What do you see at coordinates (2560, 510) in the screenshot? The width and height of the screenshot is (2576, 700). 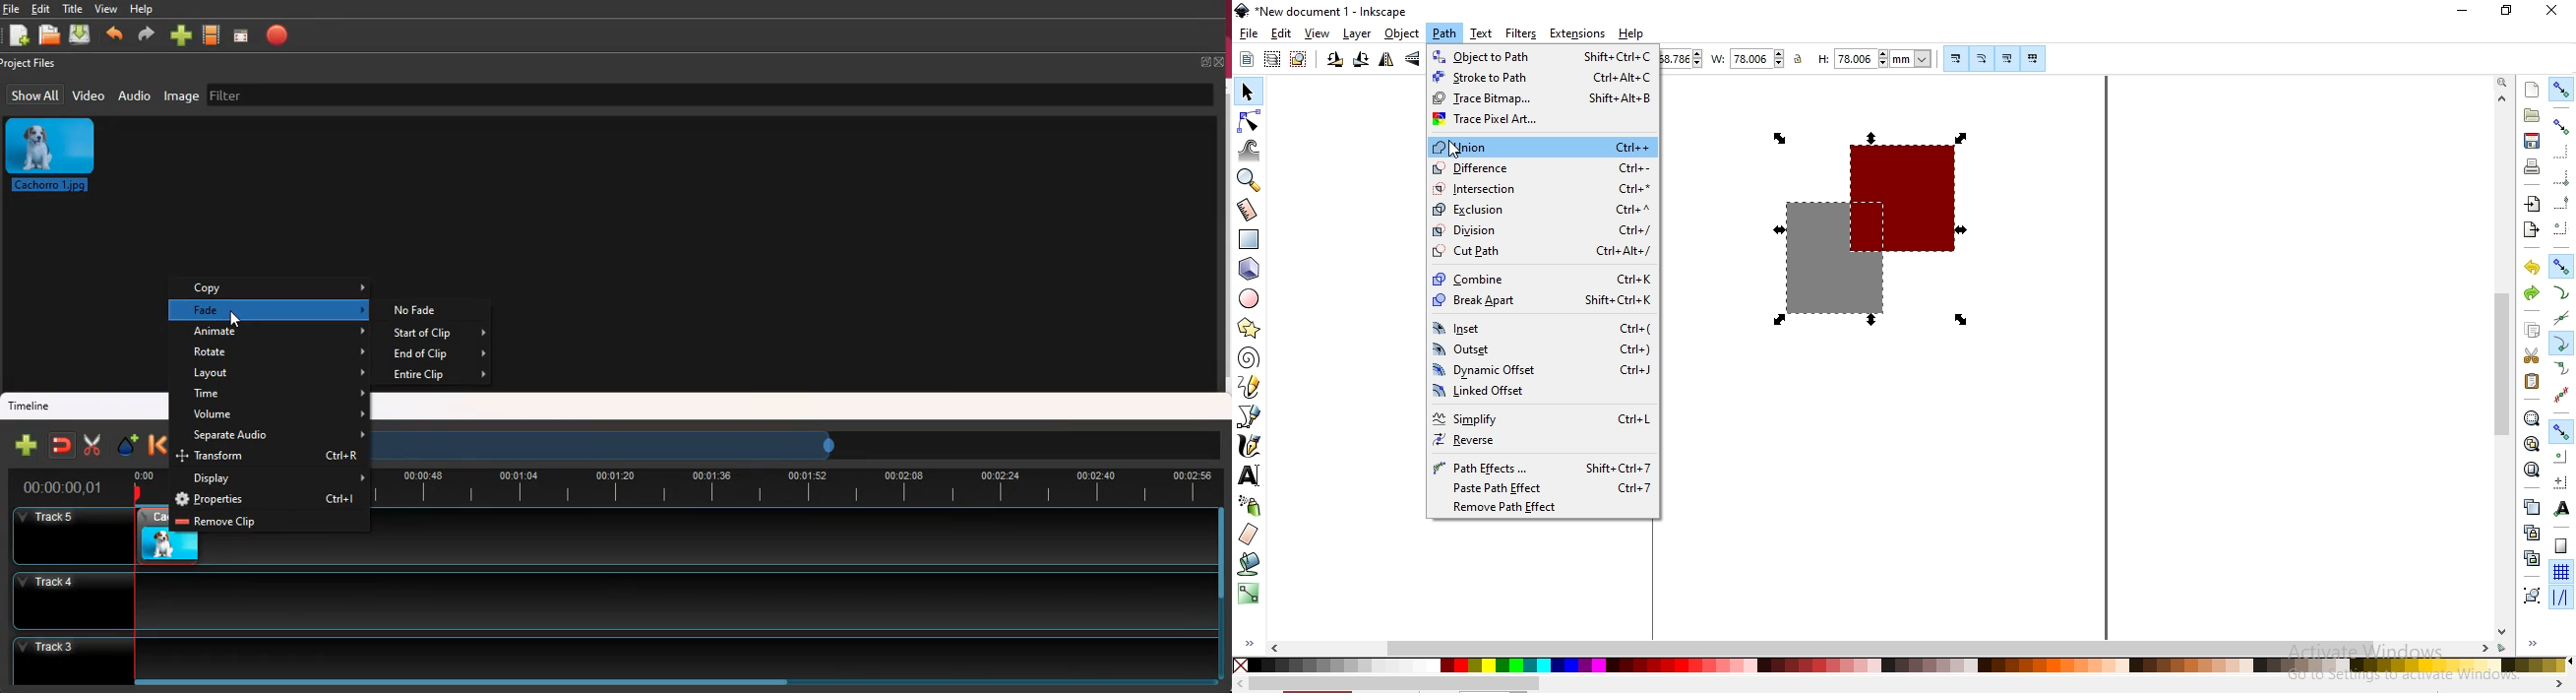 I see `snap text anchors and baselines` at bounding box center [2560, 510].